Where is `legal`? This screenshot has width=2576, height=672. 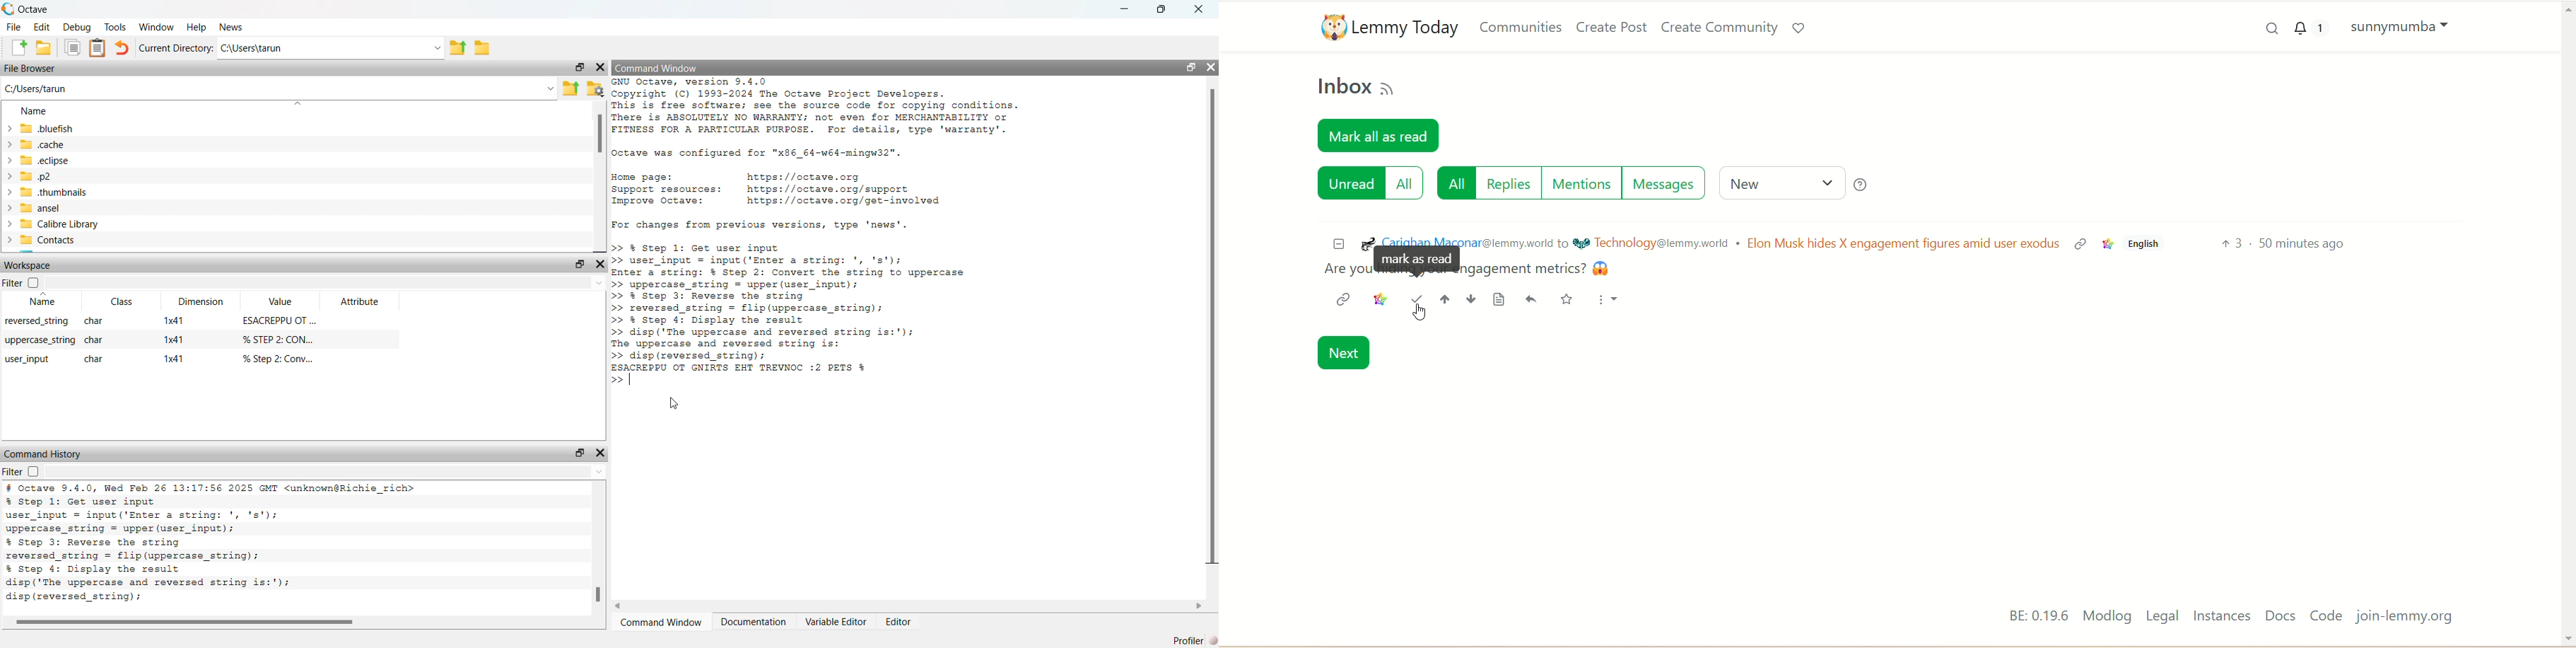
legal is located at coordinates (2162, 616).